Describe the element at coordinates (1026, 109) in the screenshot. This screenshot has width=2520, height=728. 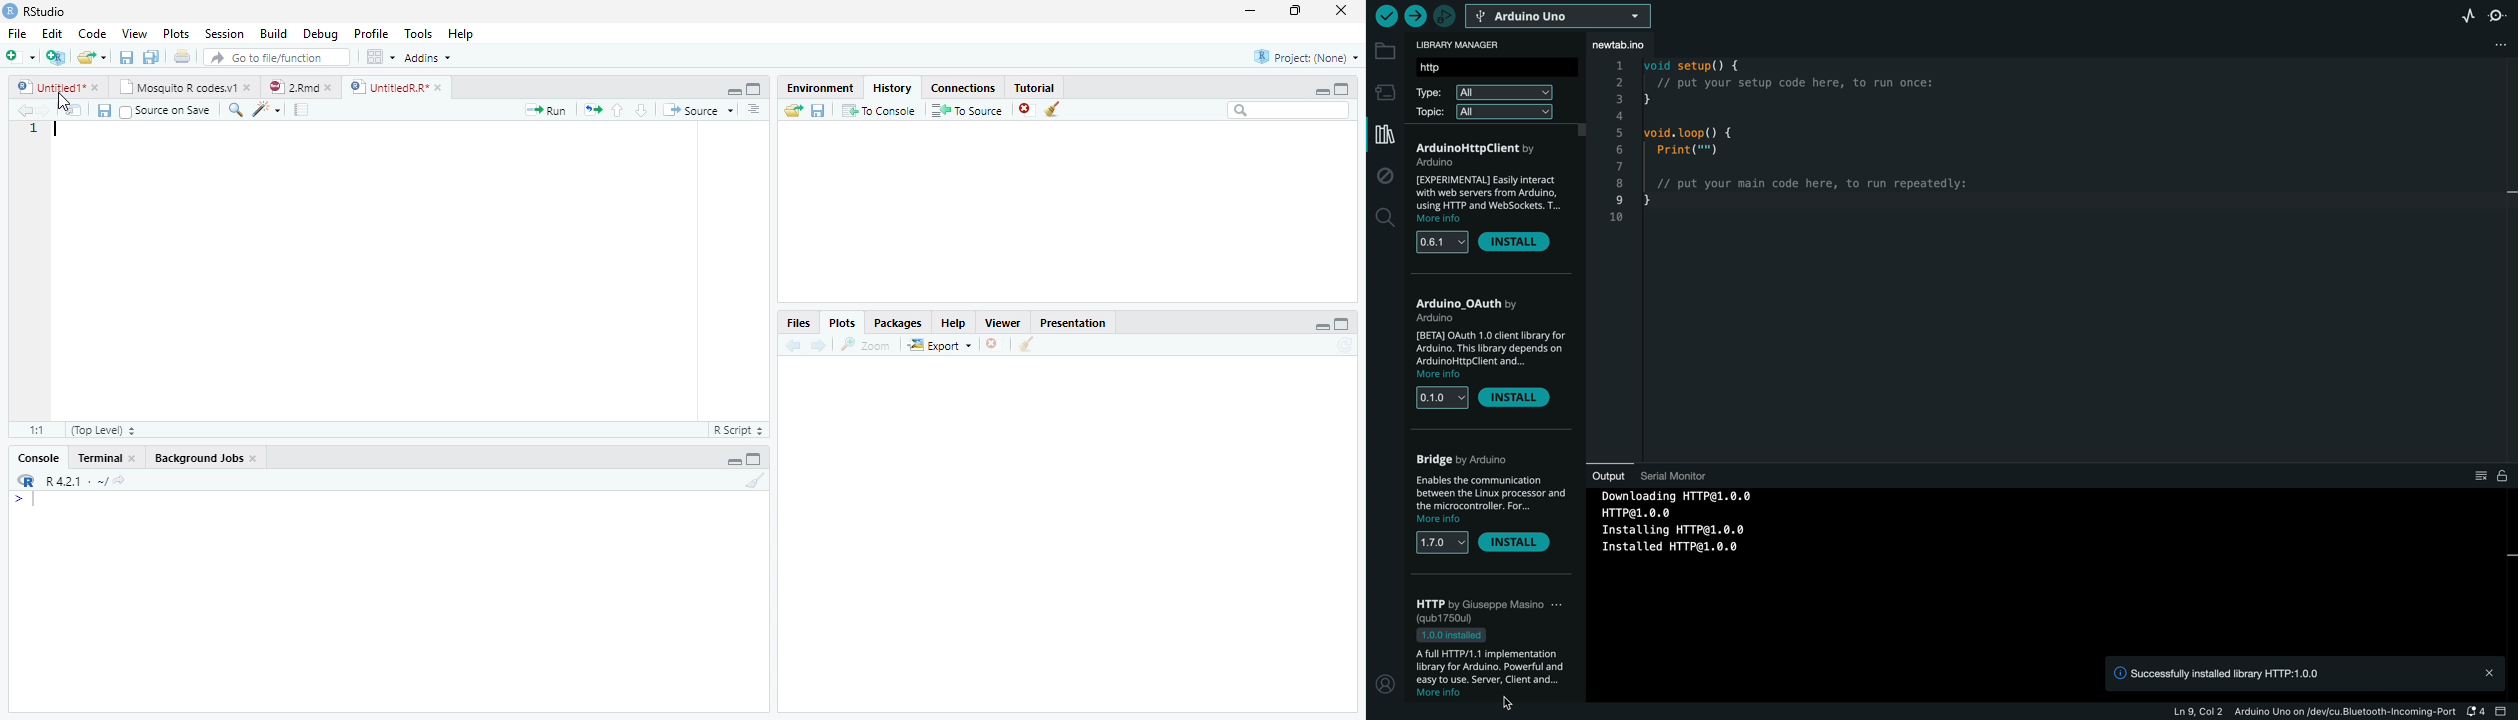
I see `Remove the selected history entries` at that location.